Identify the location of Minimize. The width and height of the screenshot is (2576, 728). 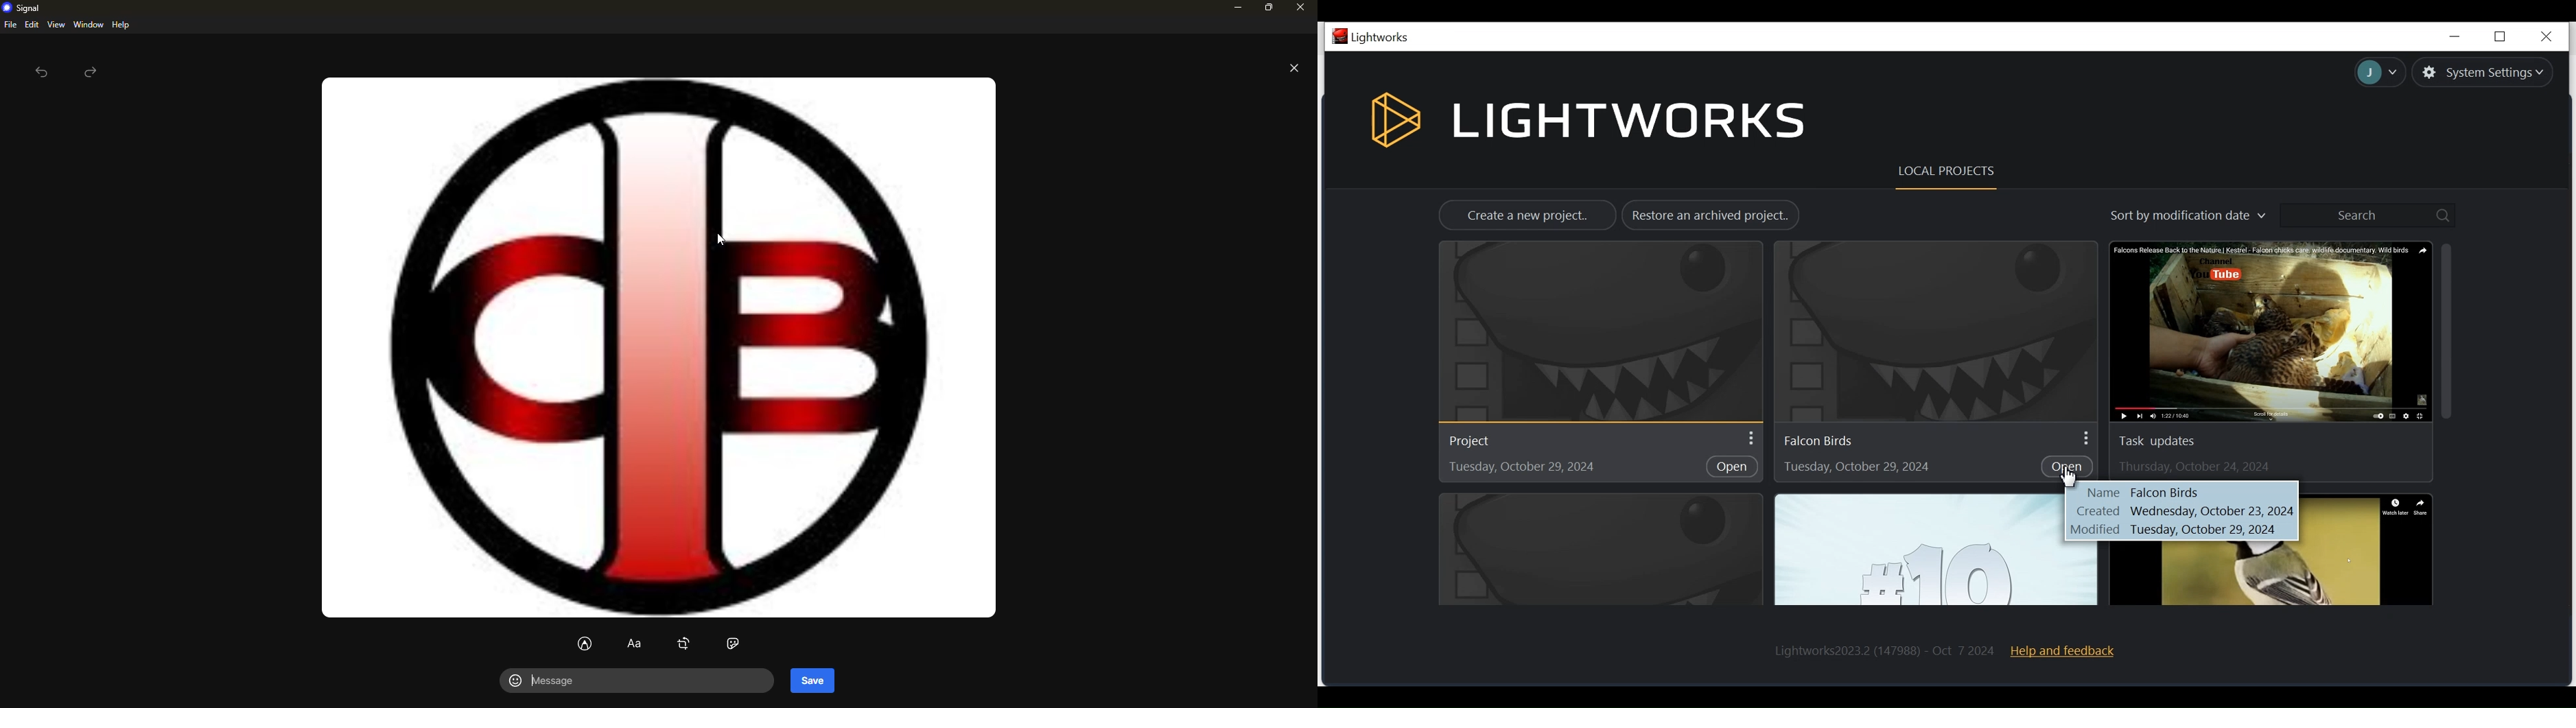
(2453, 36).